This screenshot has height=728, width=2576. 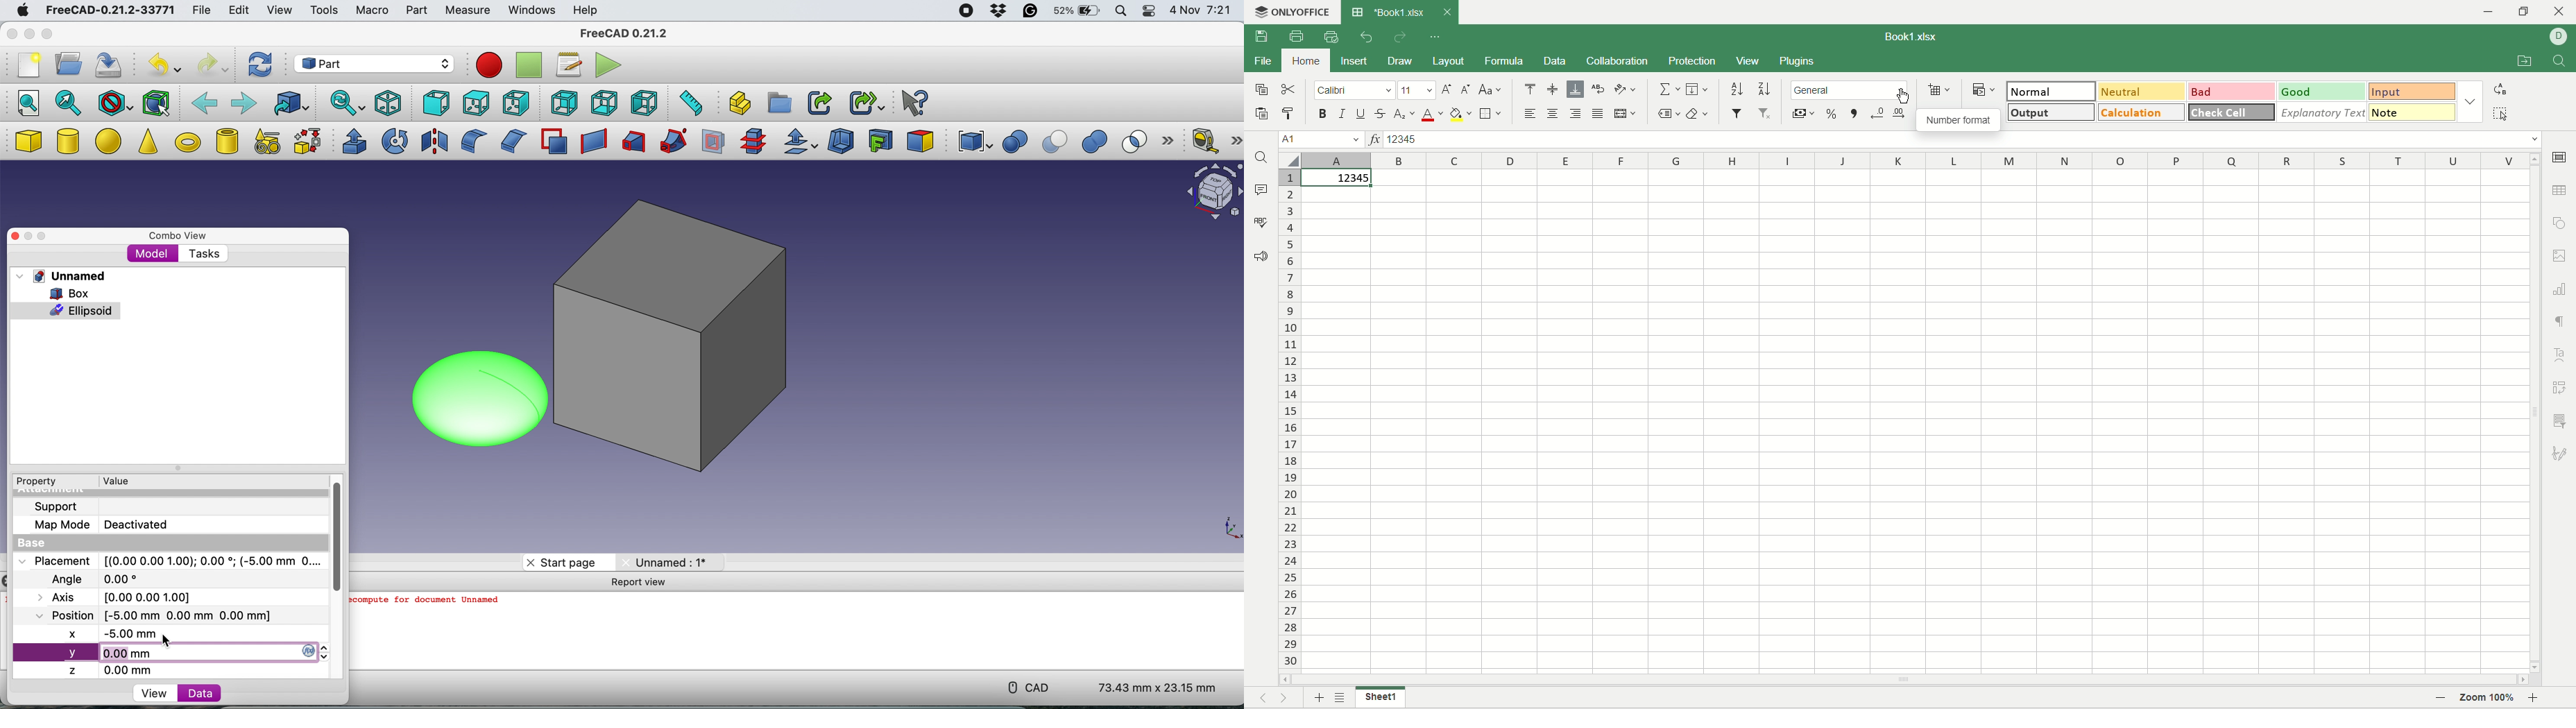 I want to click on create ruled surface, so click(x=591, y=142).